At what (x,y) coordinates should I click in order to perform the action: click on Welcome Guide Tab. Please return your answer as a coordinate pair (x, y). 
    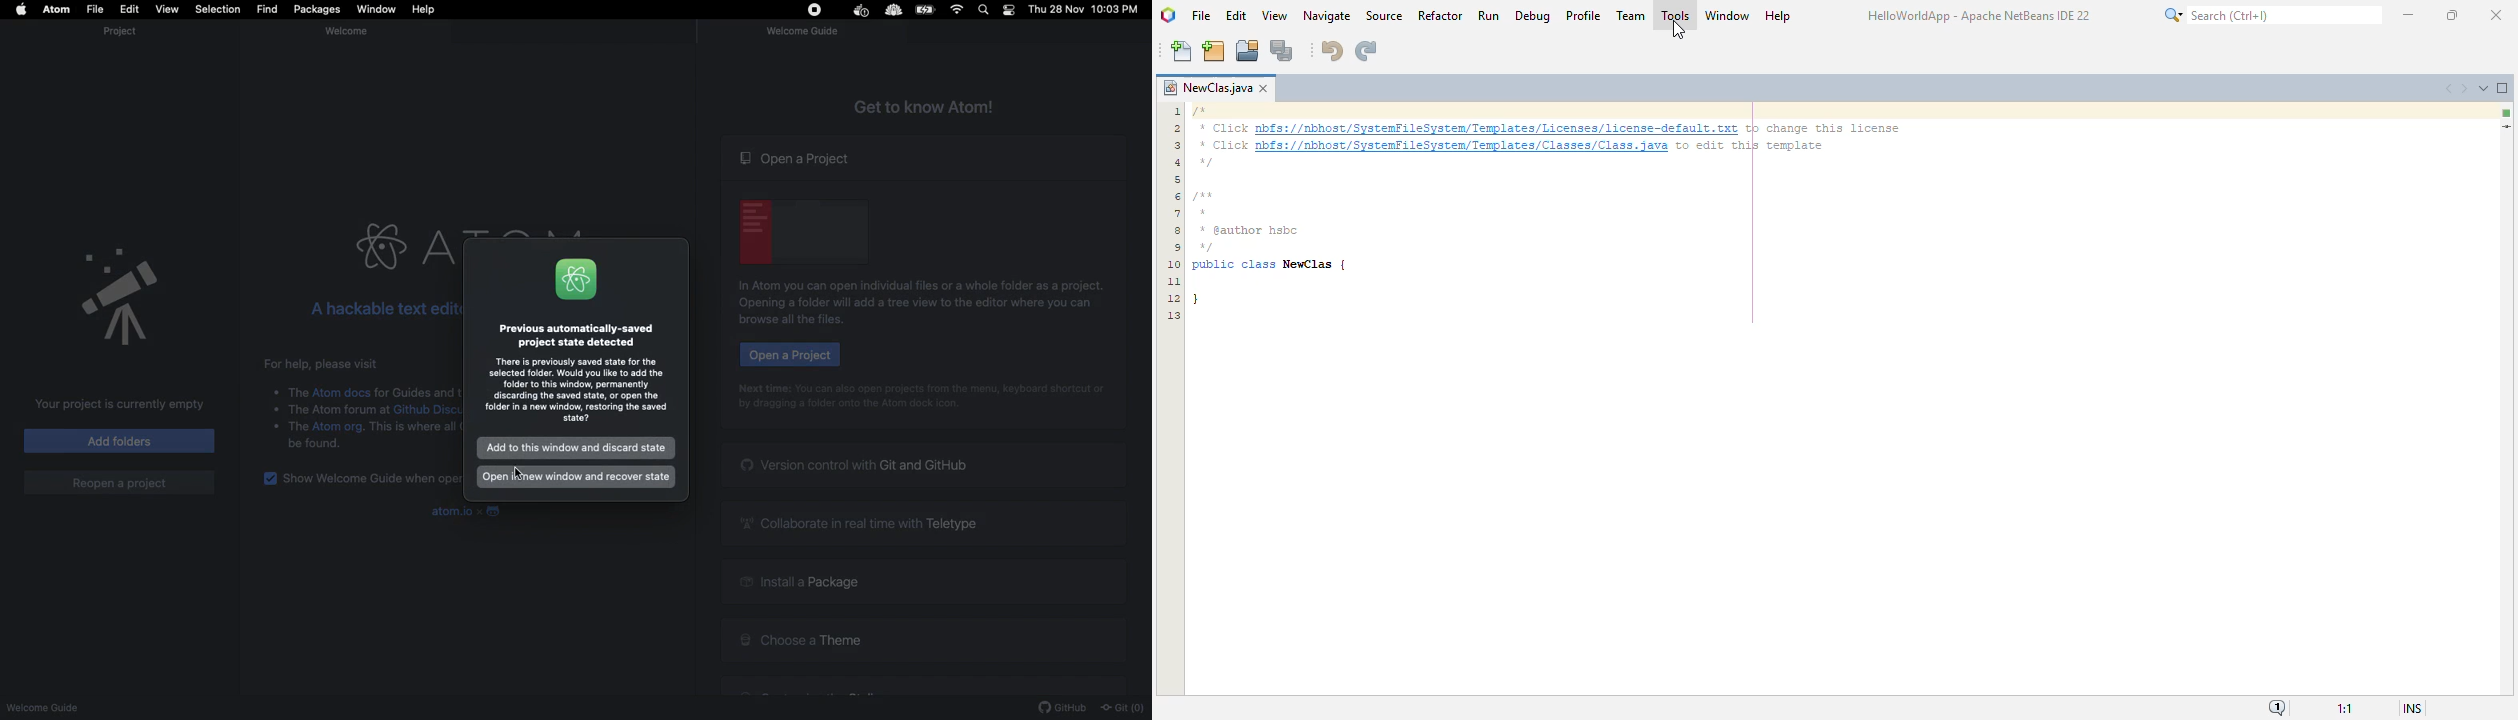
    Looking at the image, I should click on (802, 34).